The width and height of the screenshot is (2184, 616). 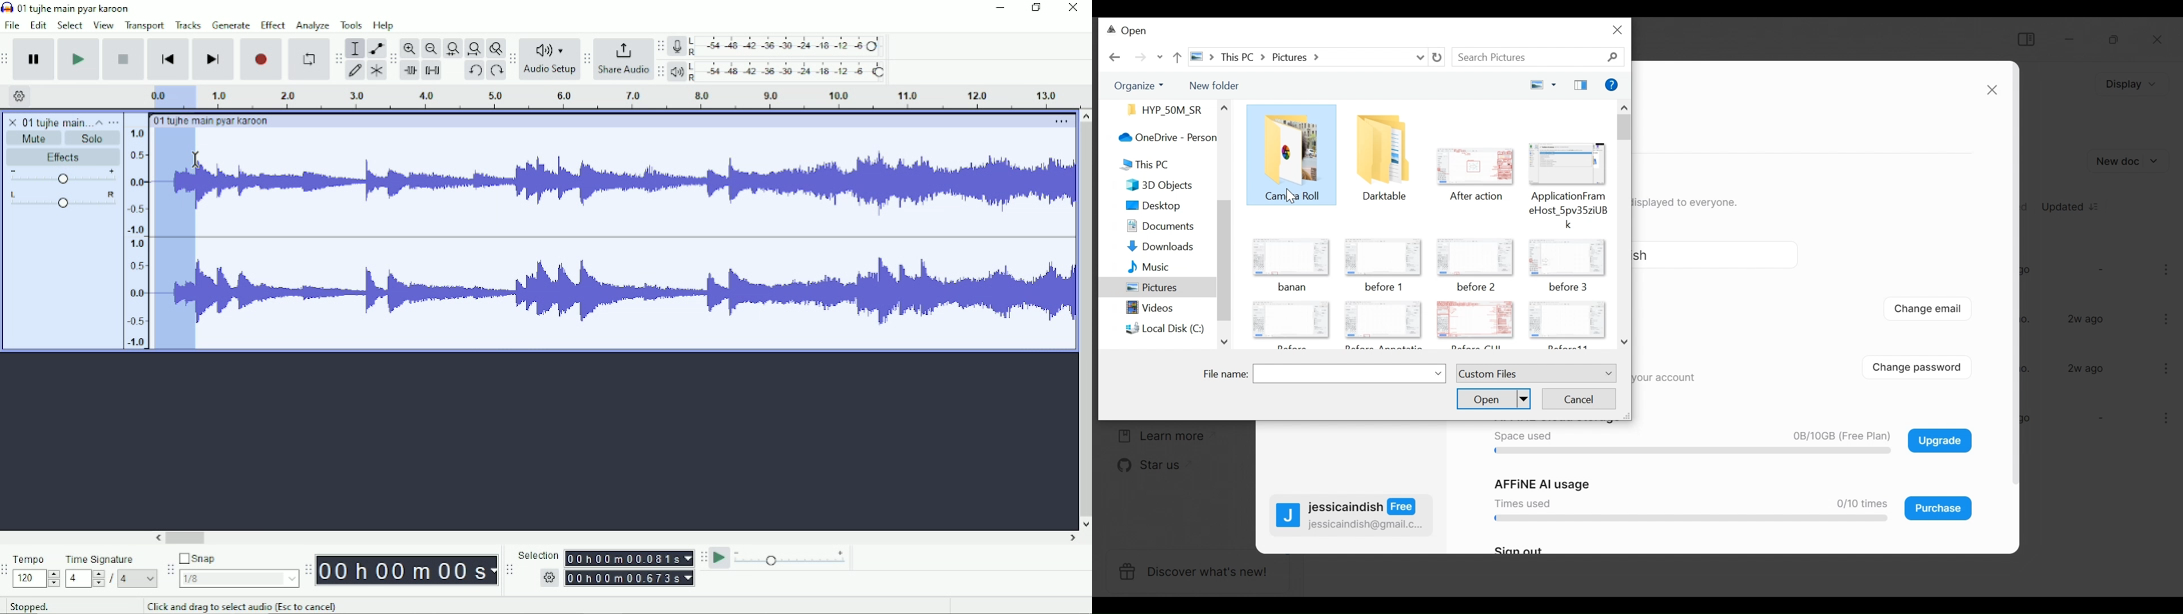 What do you see at coordinates (1940, 440) in the screenshot?
I see `Upgrade` at bounding box center [1940, 440].